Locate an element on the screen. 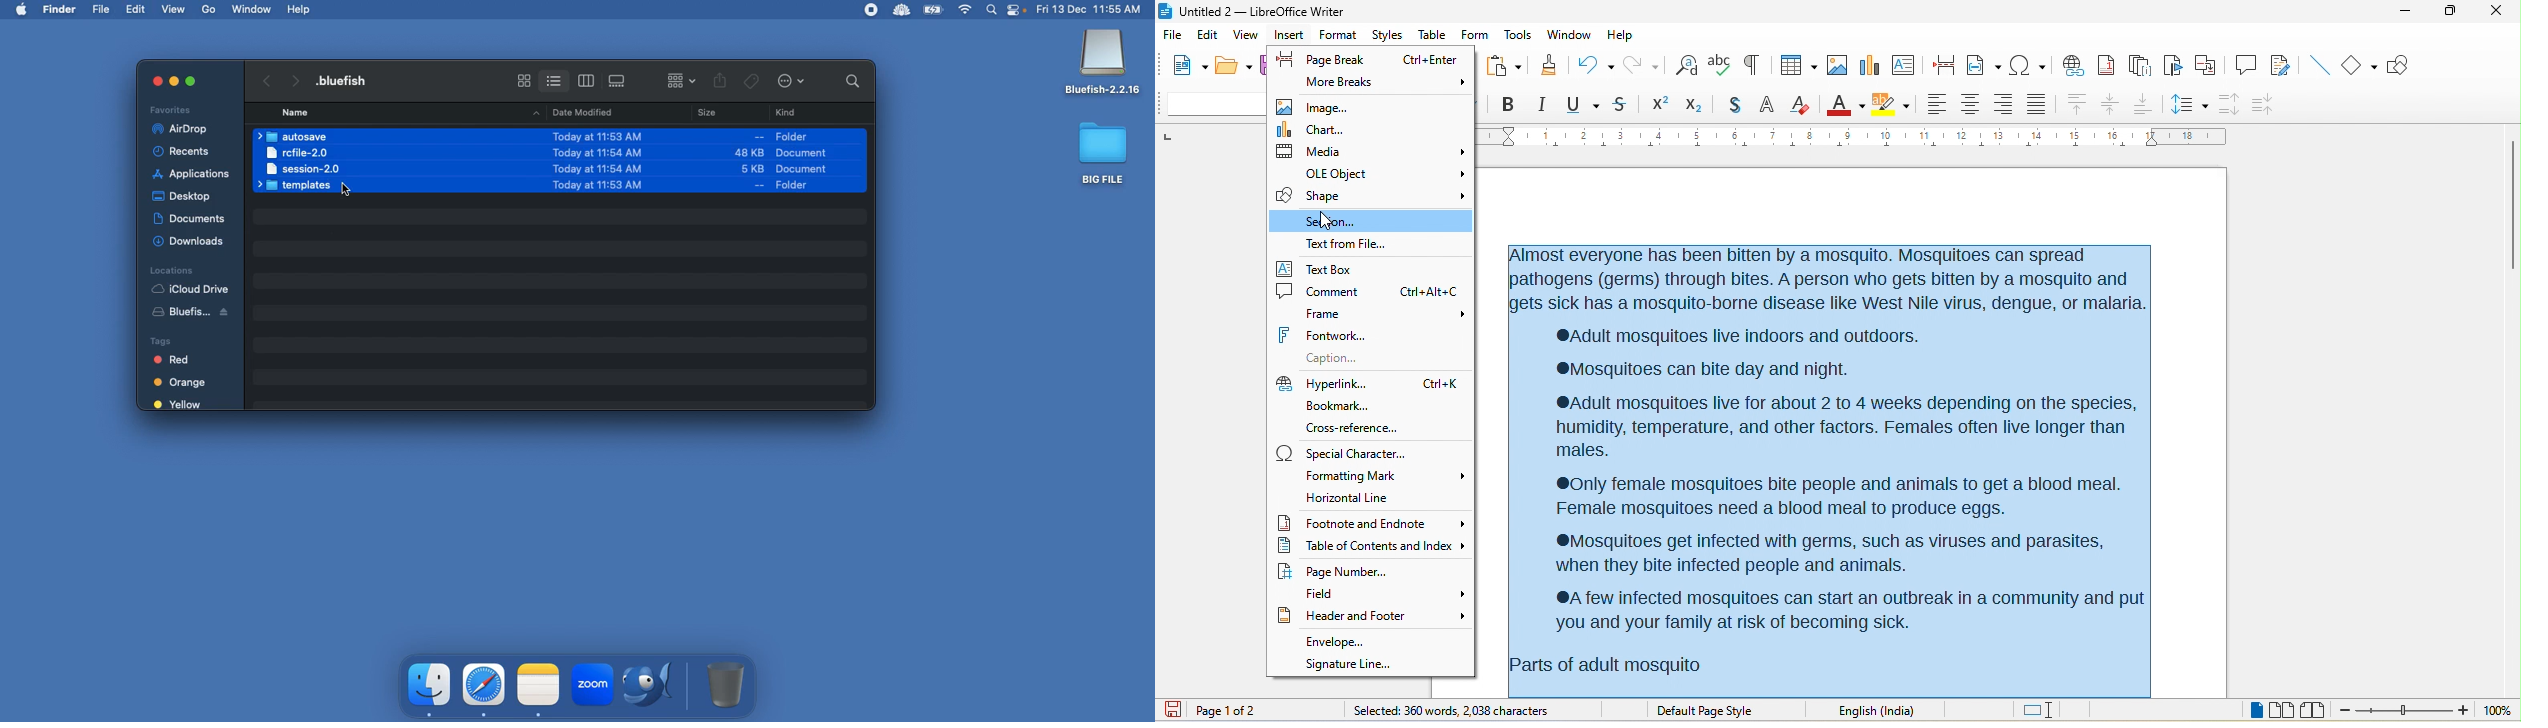 Image resolution: width=2548 pixels, height=728 pixels. superscript is located at coordinates (1661, 104).